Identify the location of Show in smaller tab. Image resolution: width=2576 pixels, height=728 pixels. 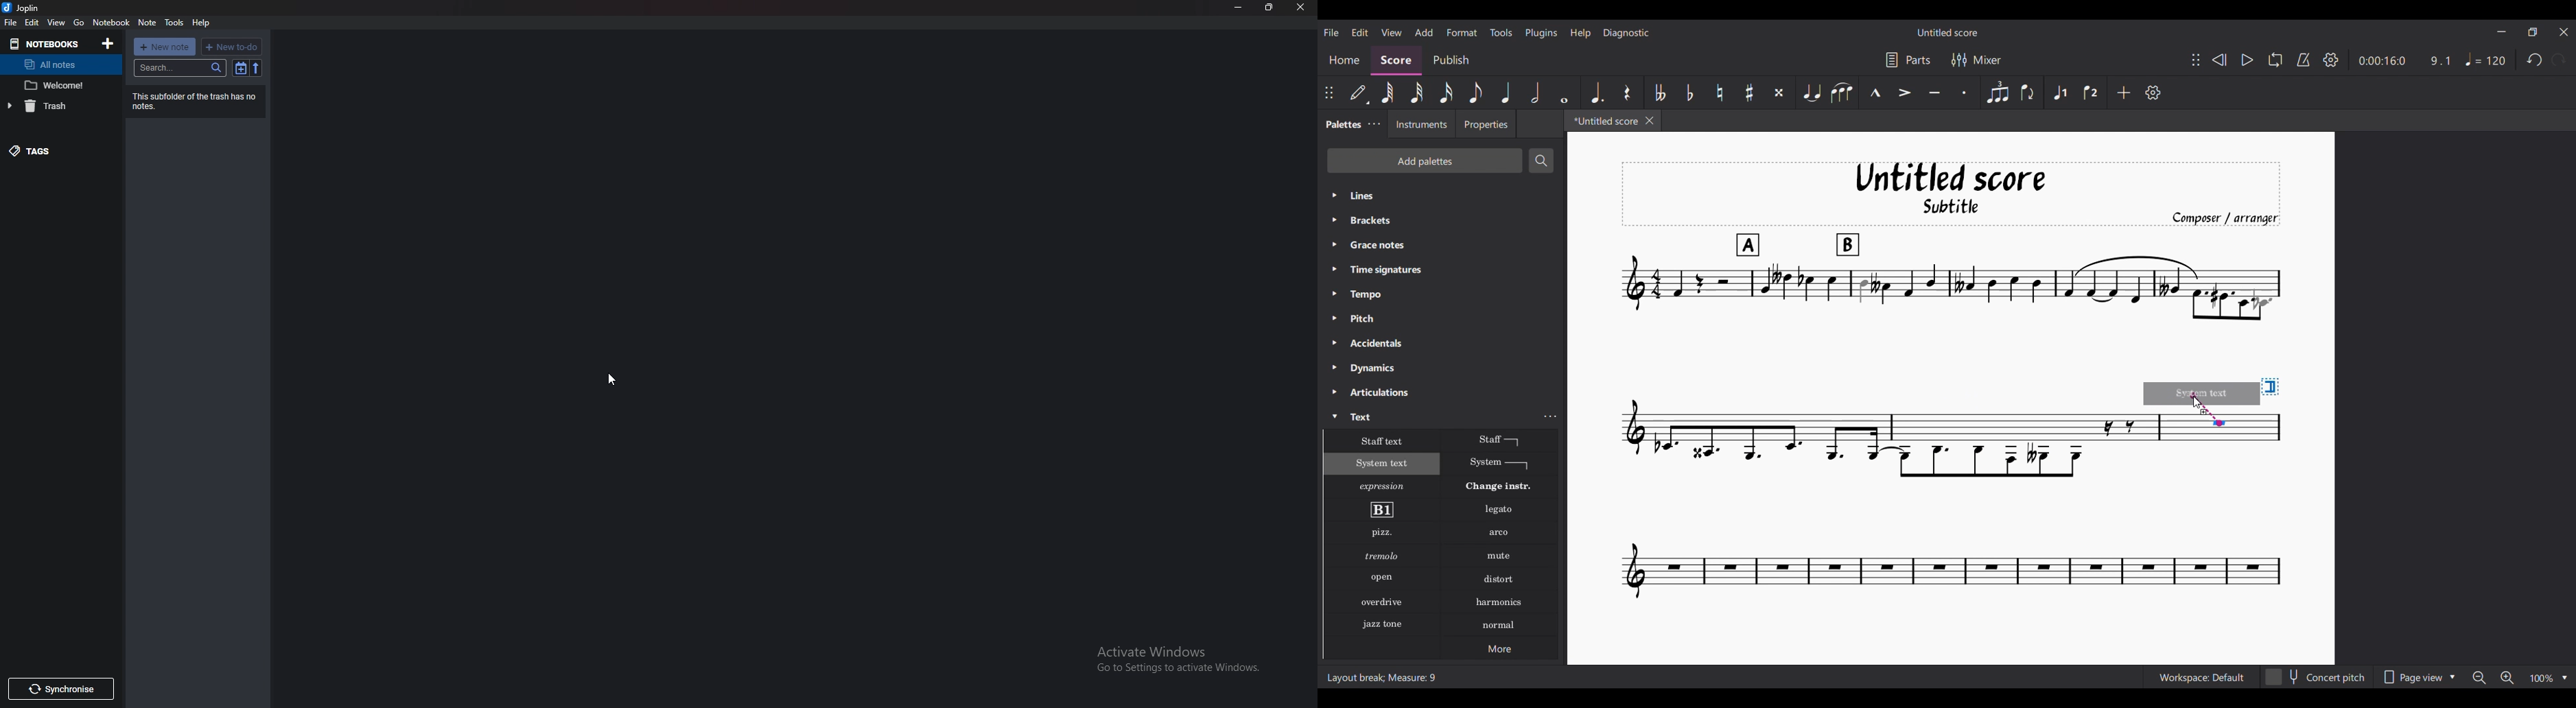
(2533, 32).